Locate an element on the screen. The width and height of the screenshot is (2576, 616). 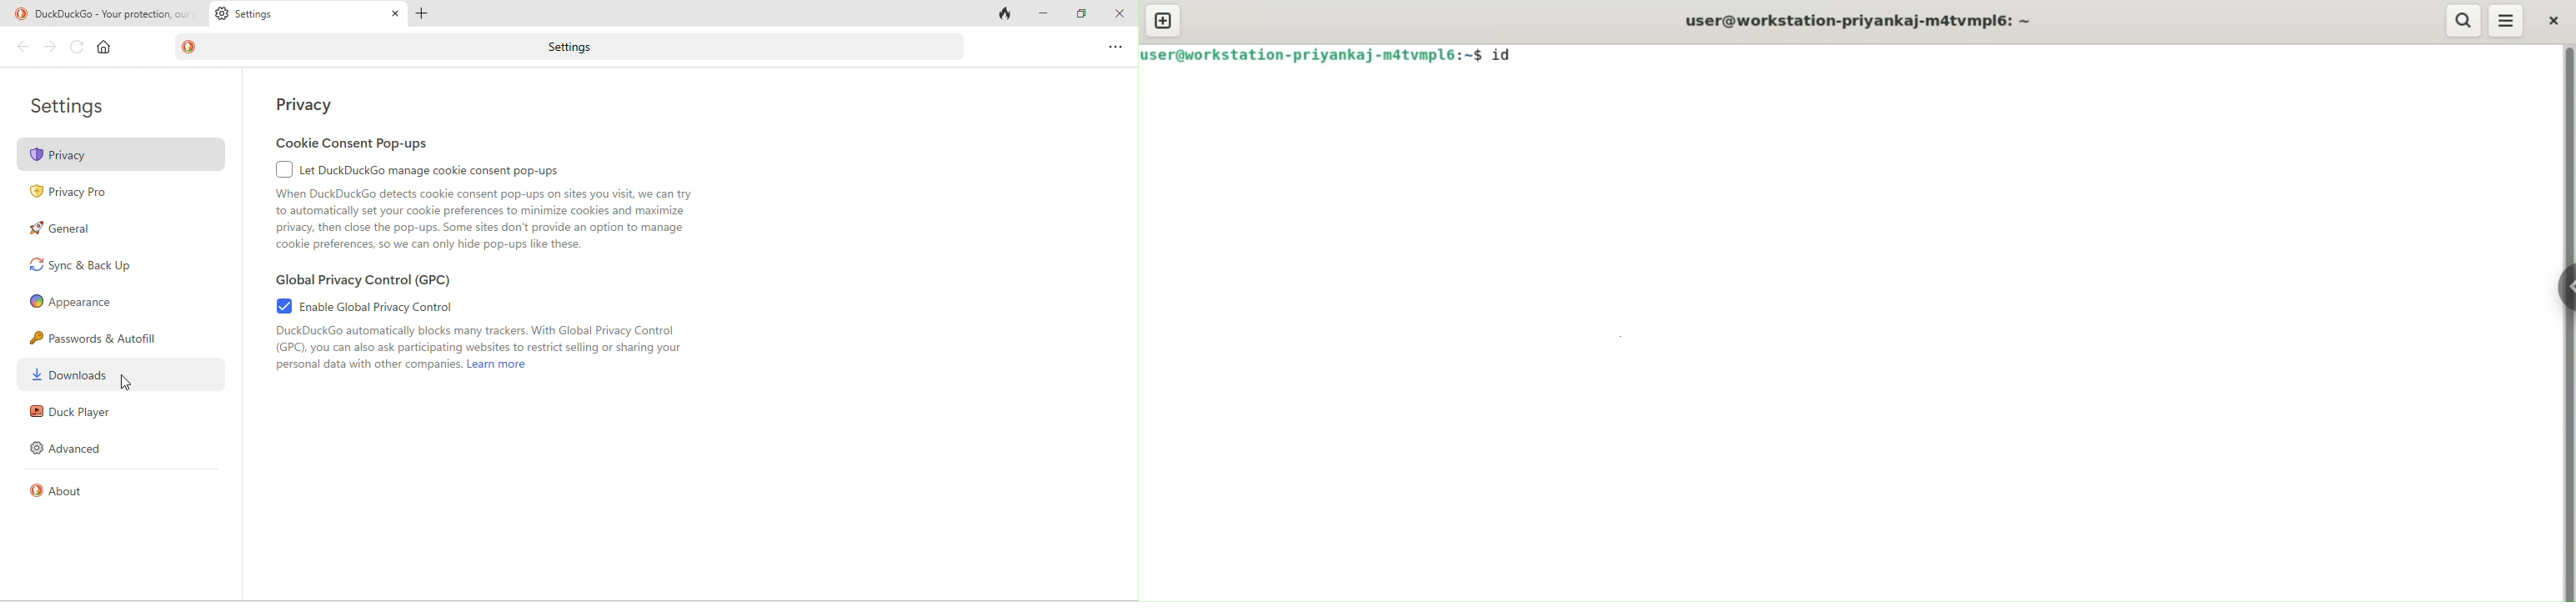
track tab is located at coordinates (1002, 15).